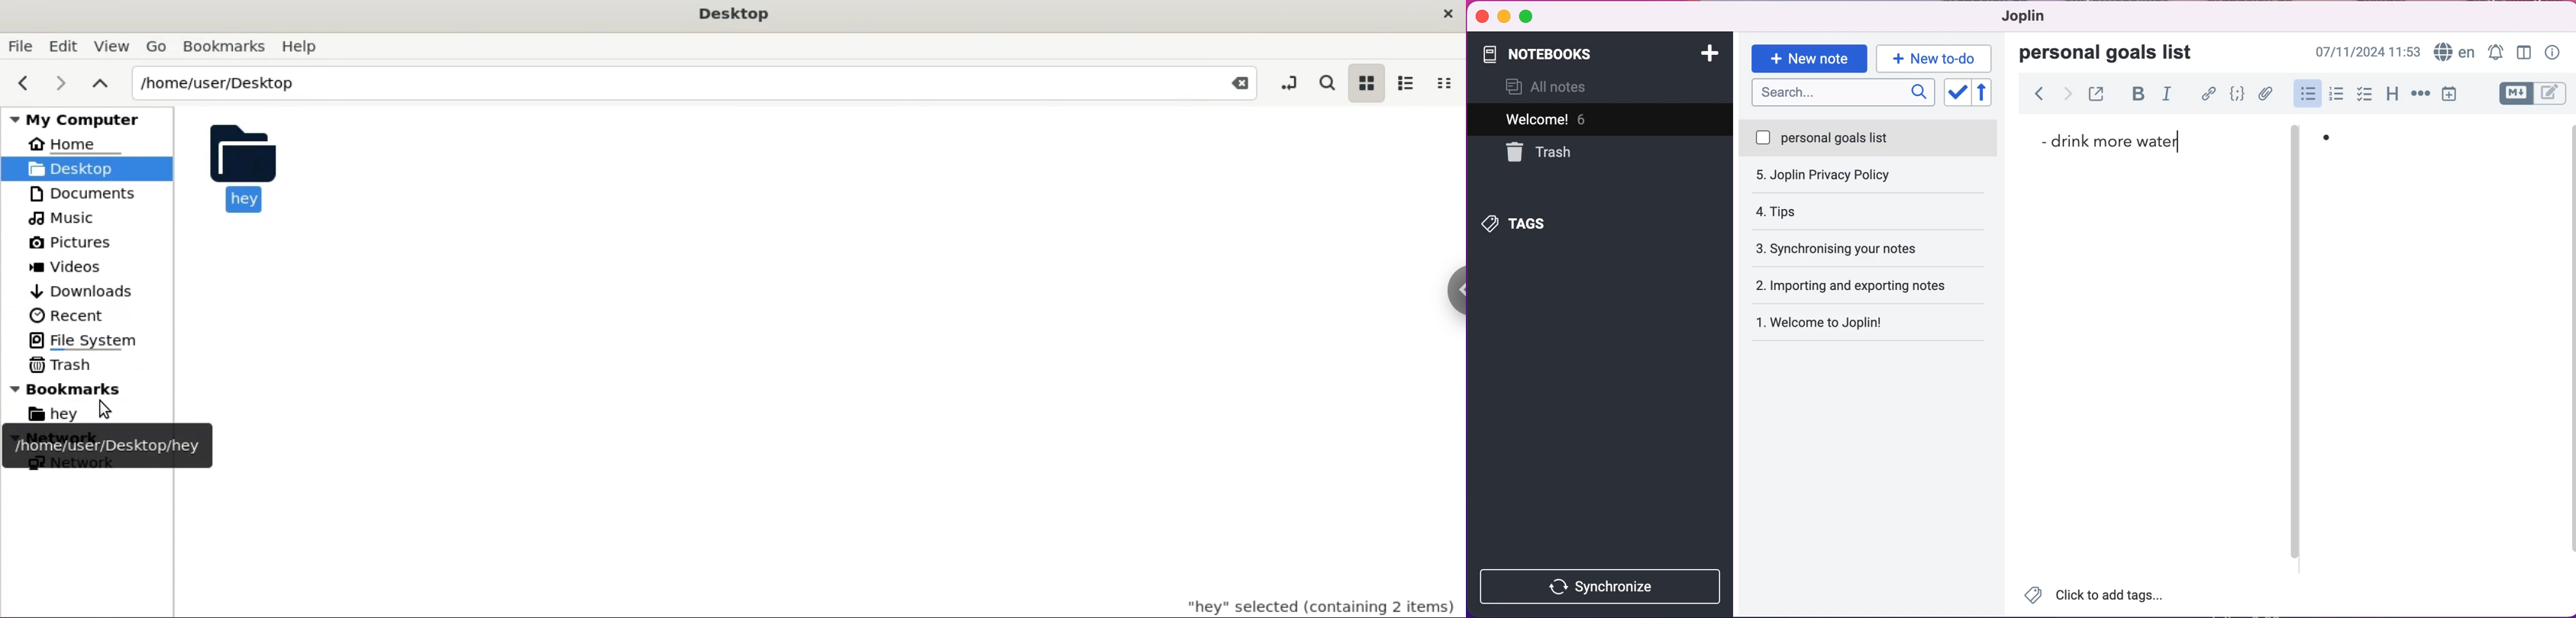 This screenshot has width=2576, height=644. What do you see at coordinates (2295, 163) in the screenshot?
I see `vertical slider` at bounding box center [2295, 163].